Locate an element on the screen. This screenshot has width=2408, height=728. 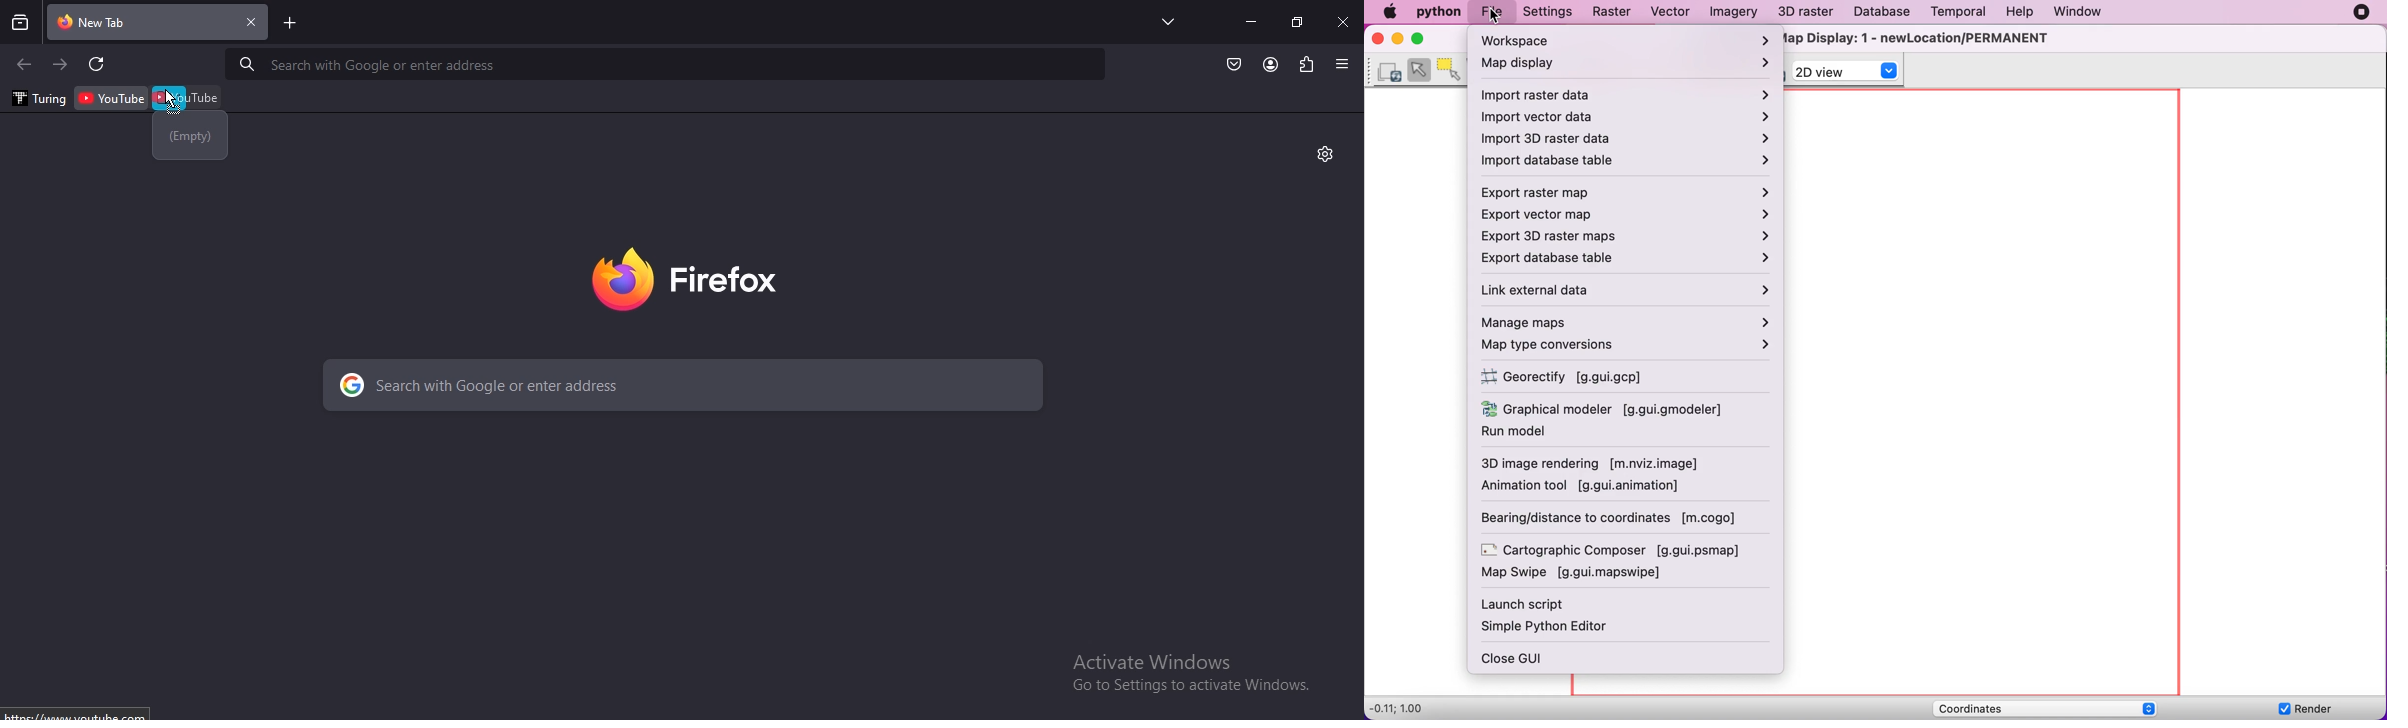
youtube is located at coordinates (189, 96).